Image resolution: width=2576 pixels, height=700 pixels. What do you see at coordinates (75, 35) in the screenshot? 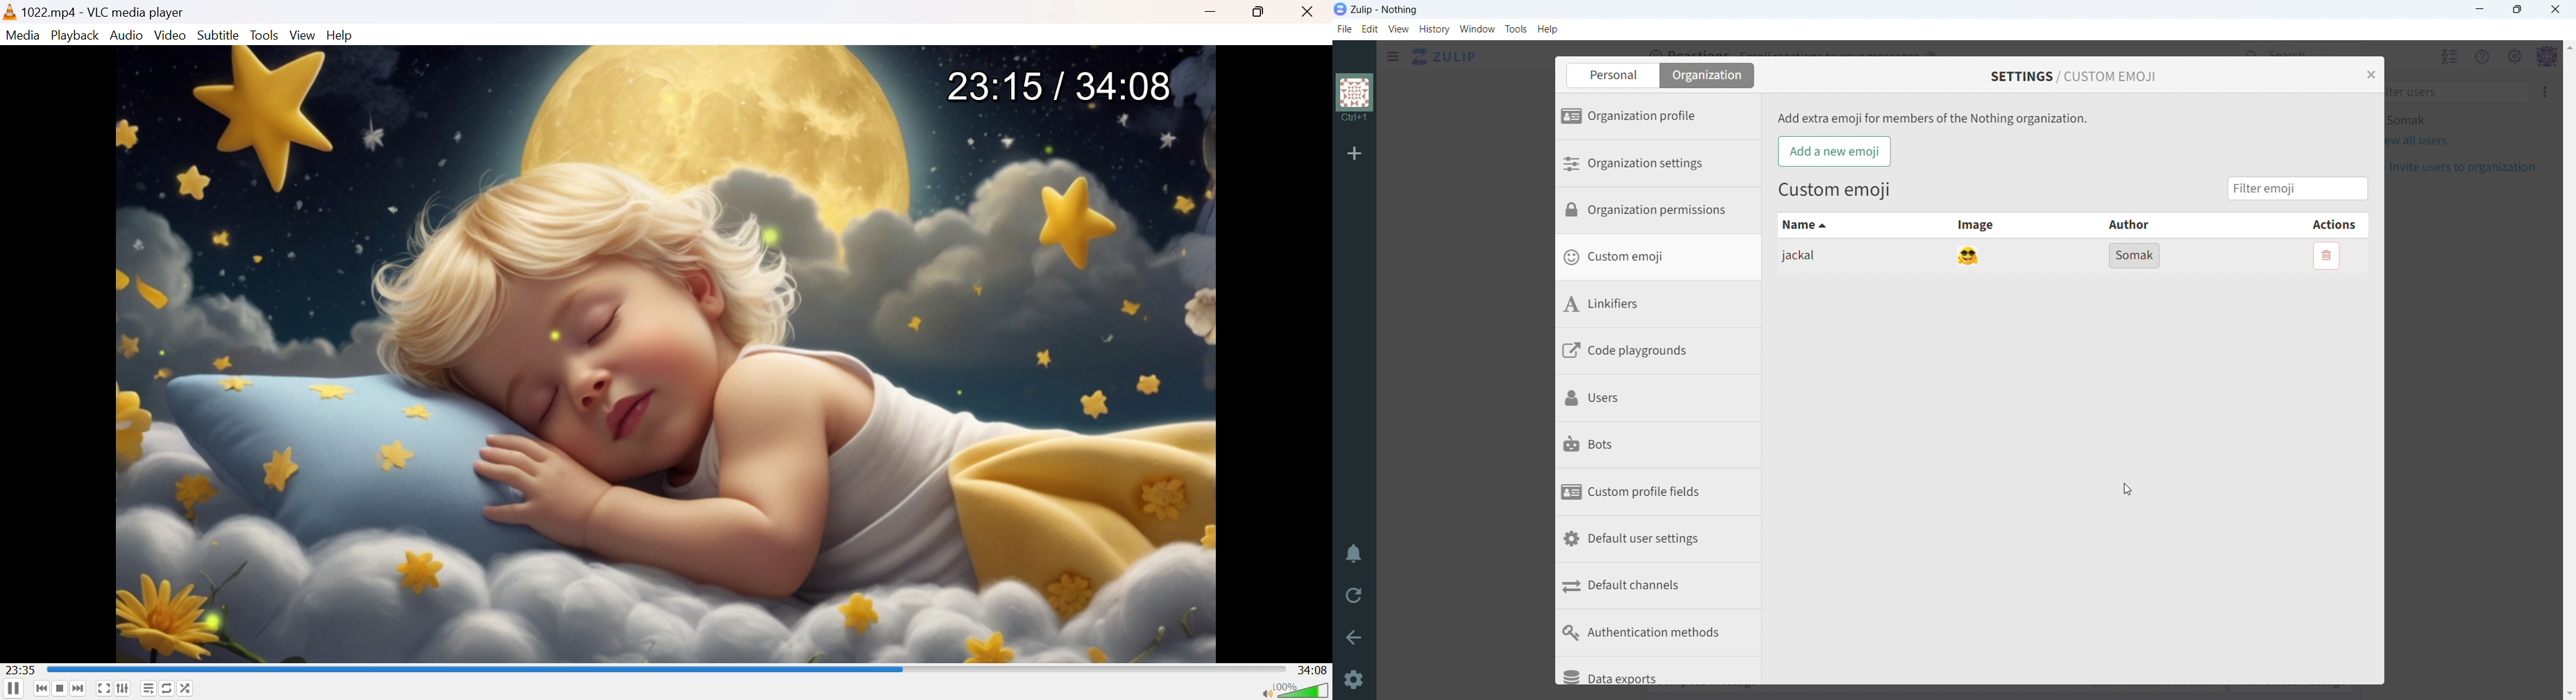
I see `Playback` at bounding box center [75, 35].